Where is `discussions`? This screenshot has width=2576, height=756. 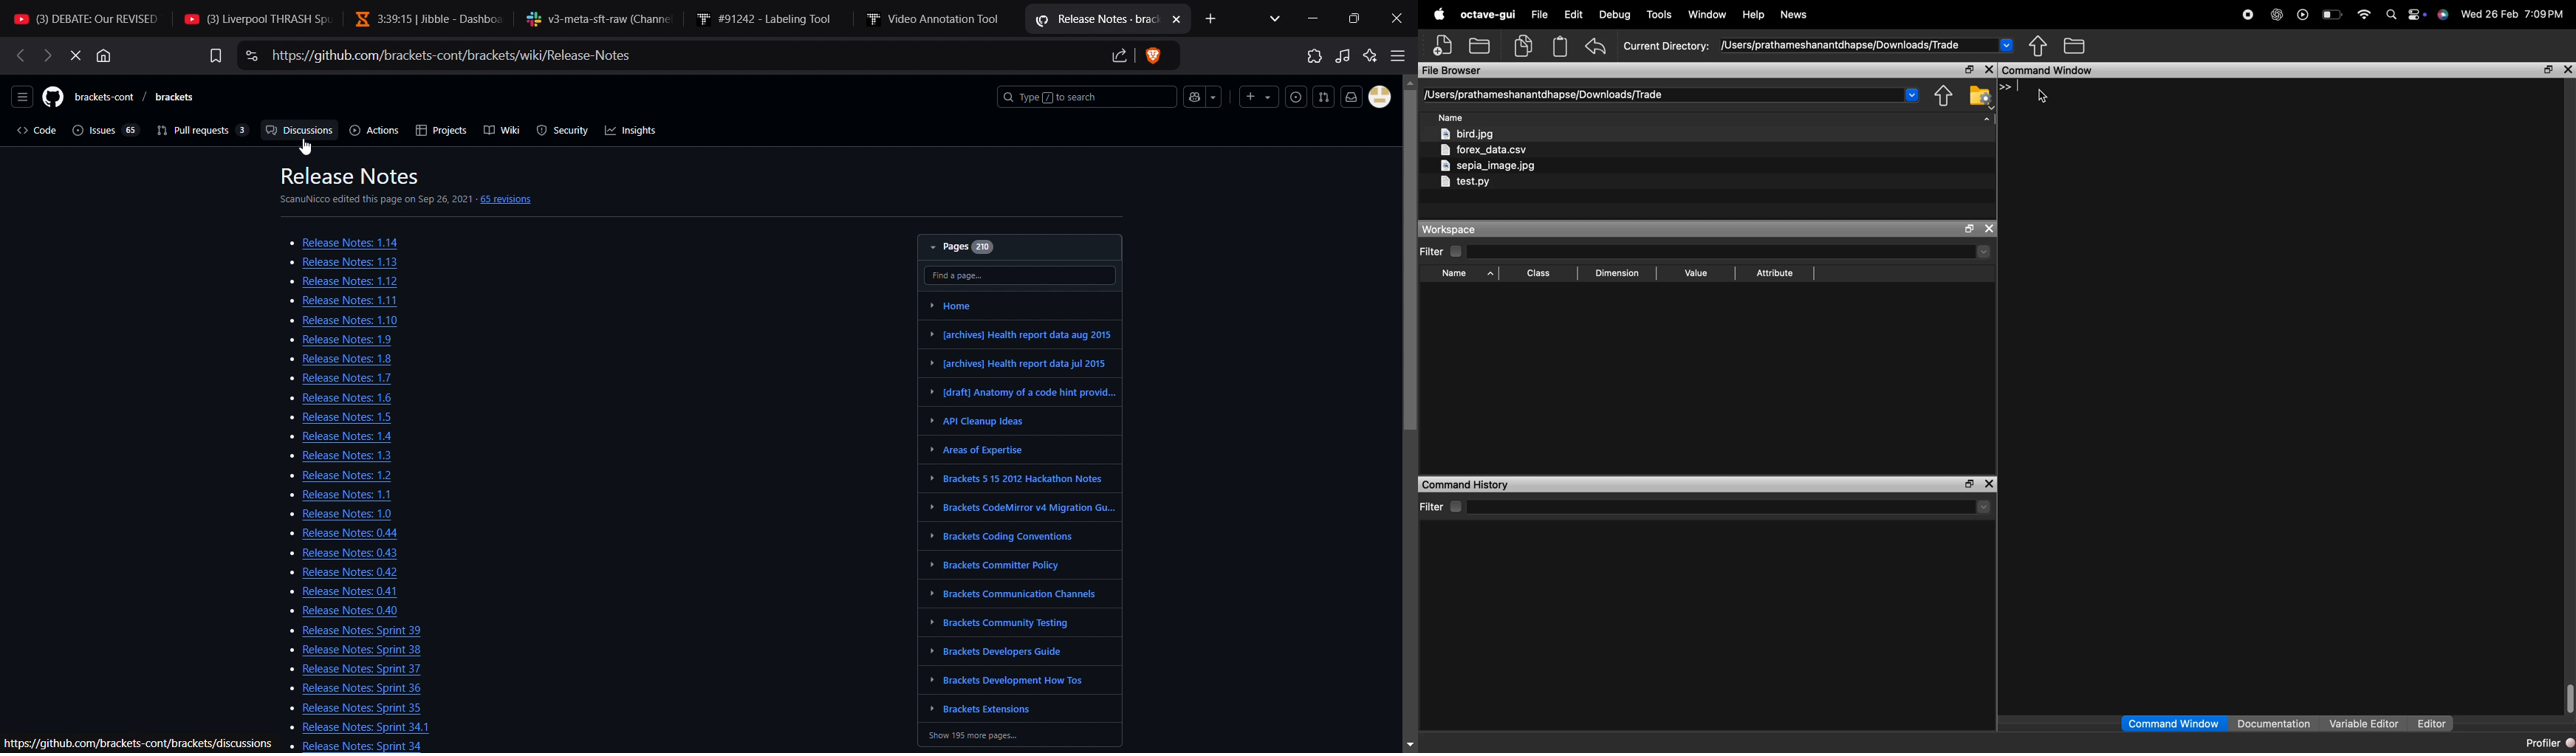
discussions is located at coordinates (295, 131).